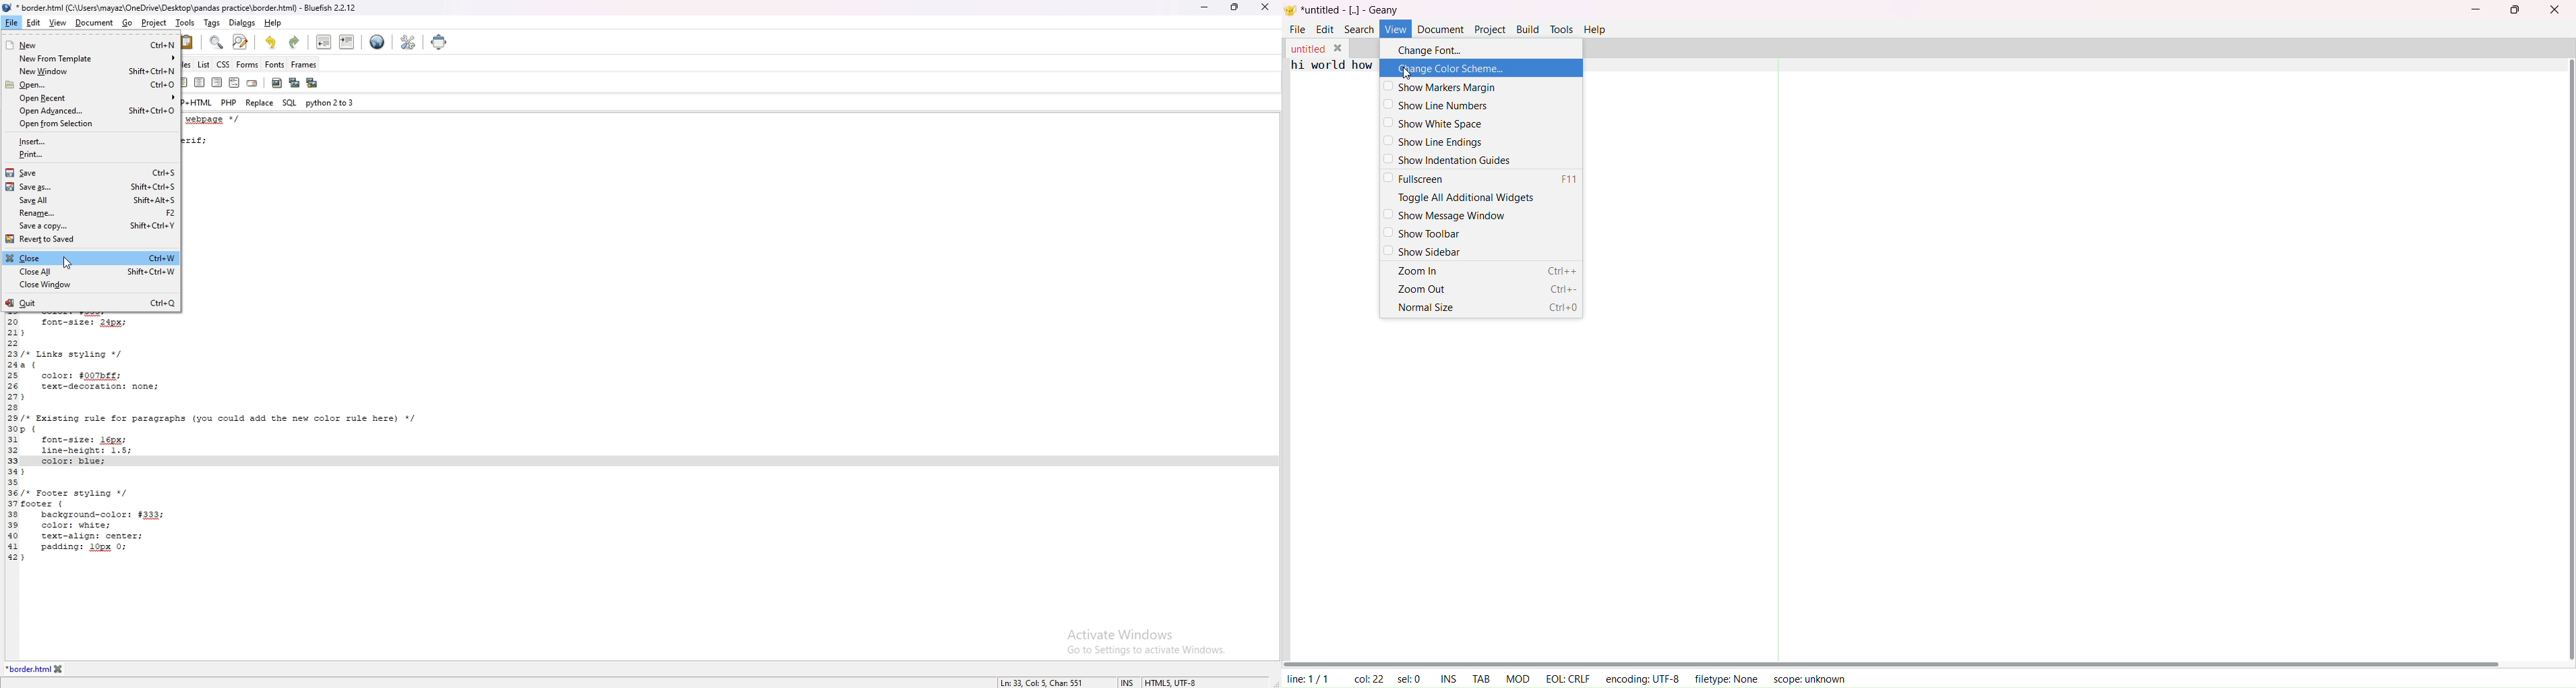 This screenshot has width=2576, height=700. What do you see at coordinates (314, 82) in the screenshot?
I see `multi thumbnail` at bounding box center [314, 82].